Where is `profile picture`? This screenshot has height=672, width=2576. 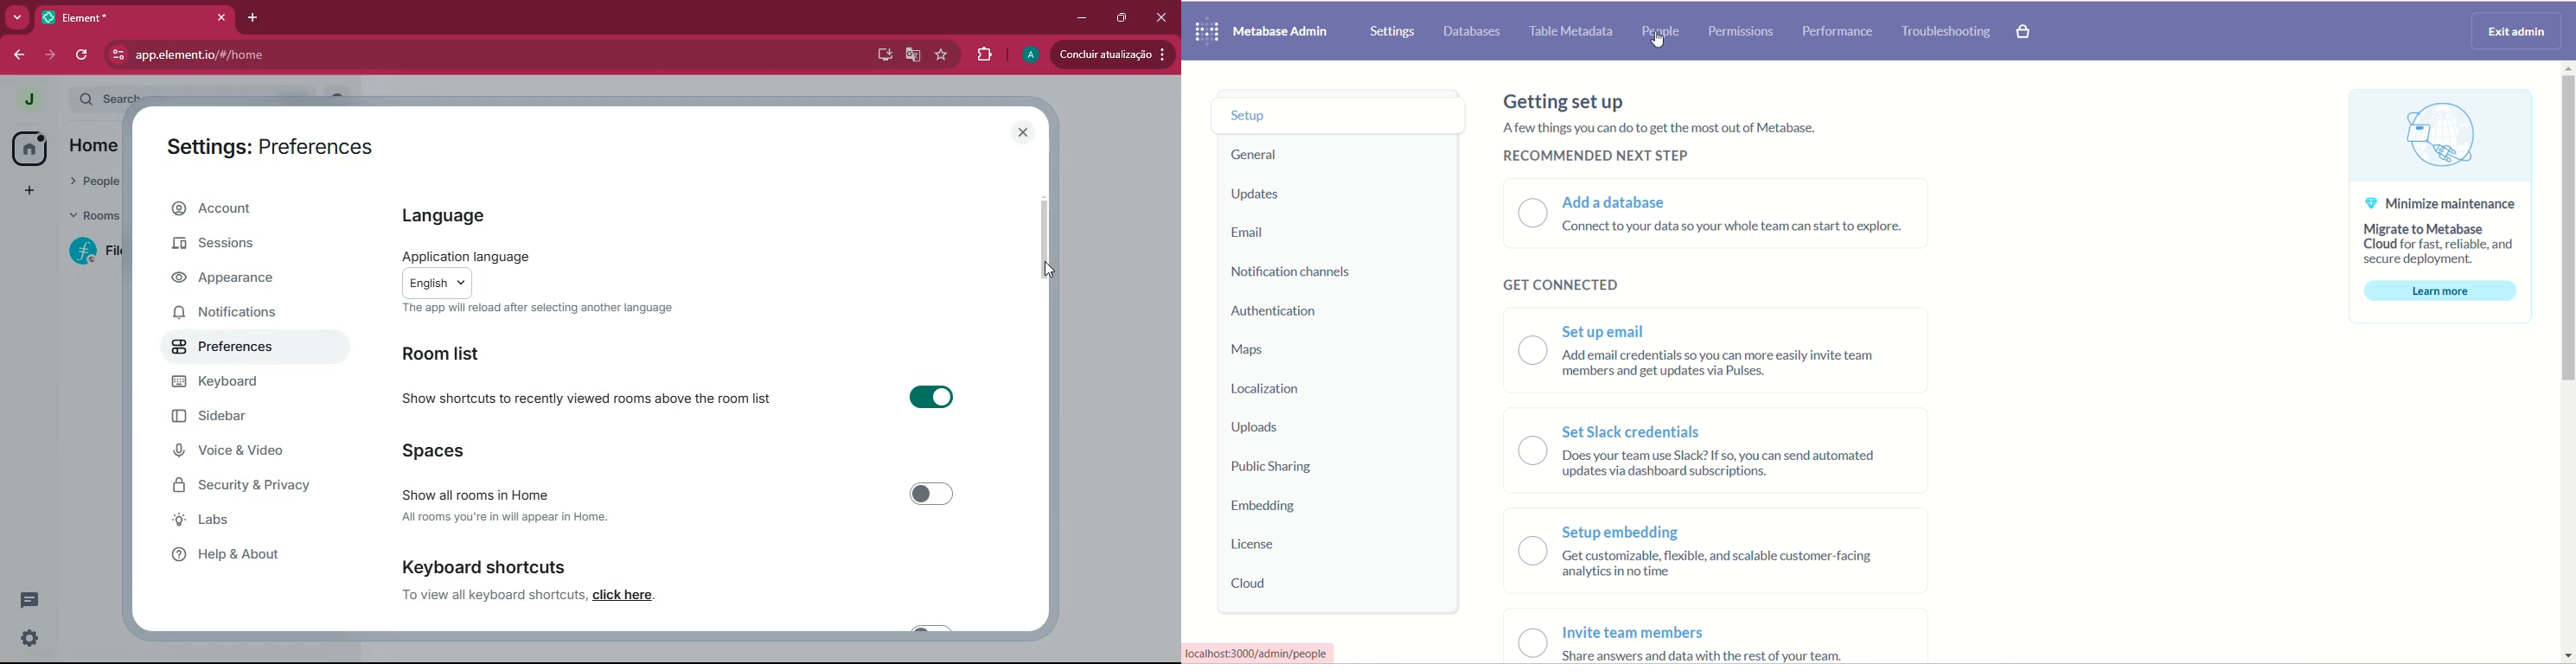
profile picture is located at coordinates (28, 99).